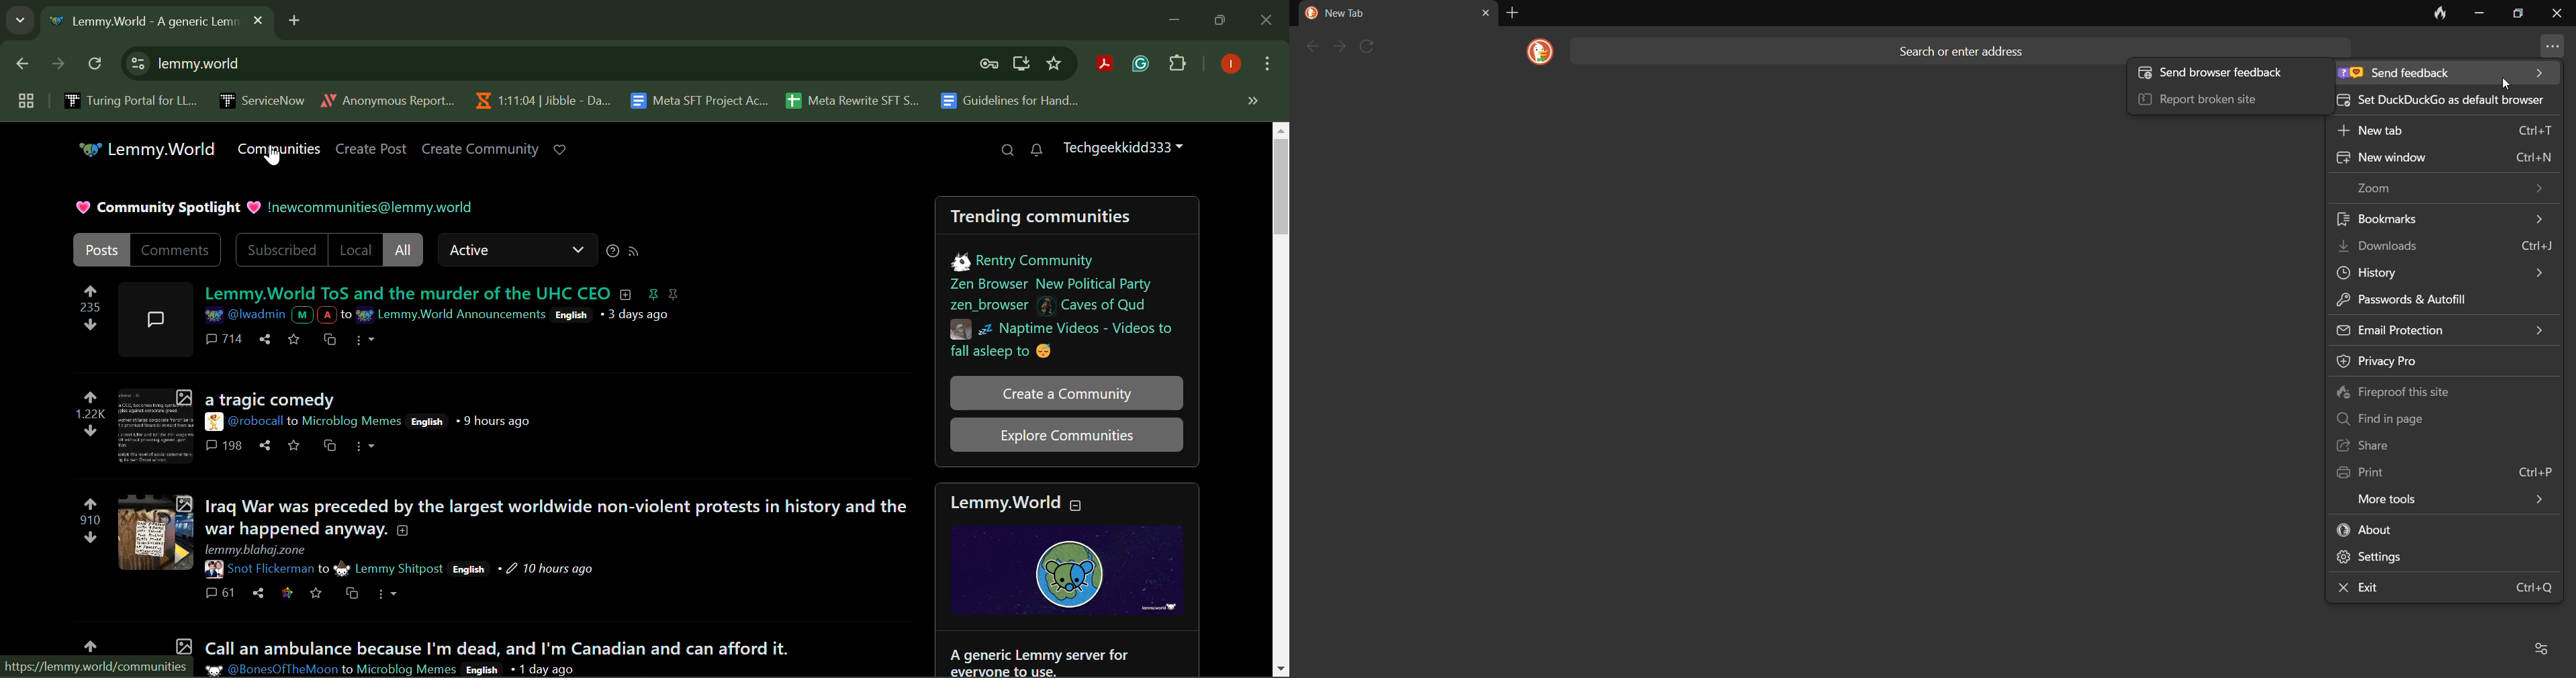 The width and height of the screenshot is (2576, 700). What do you see at coordinates (142, 23) in the screenshot?
I see `Webpage Heading` at bounding box center [142, 23].